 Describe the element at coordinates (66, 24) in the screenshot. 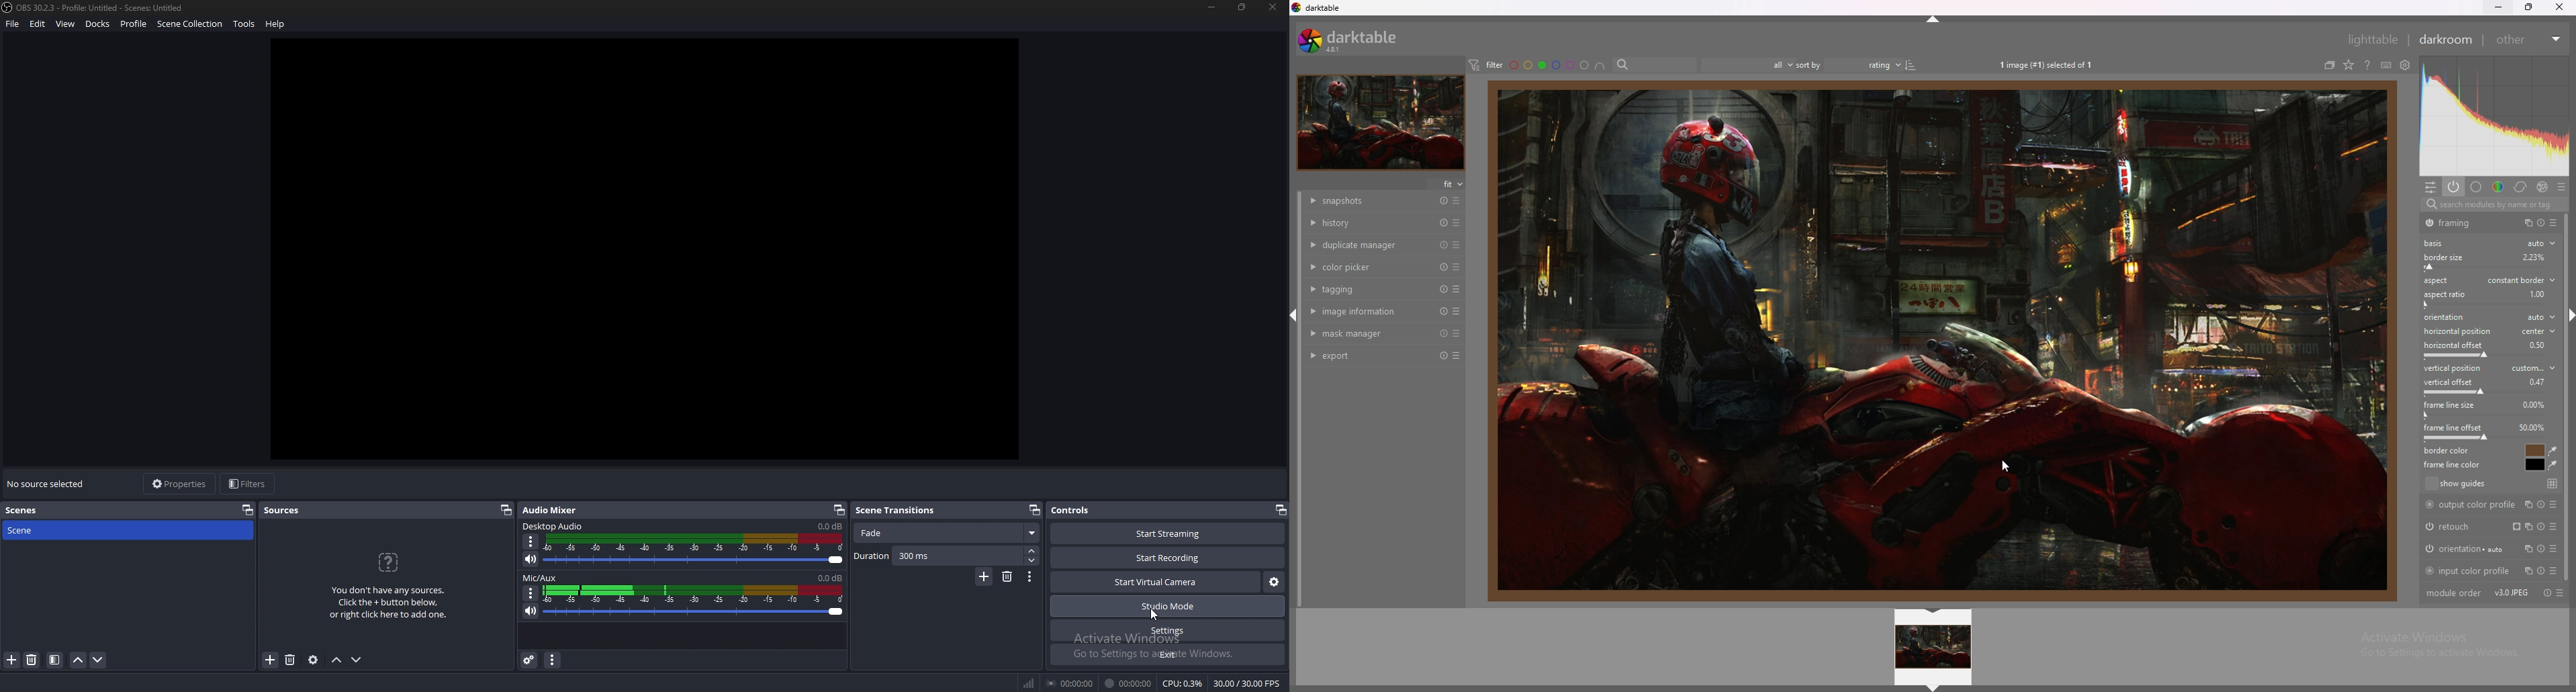

I see `view` at that location.